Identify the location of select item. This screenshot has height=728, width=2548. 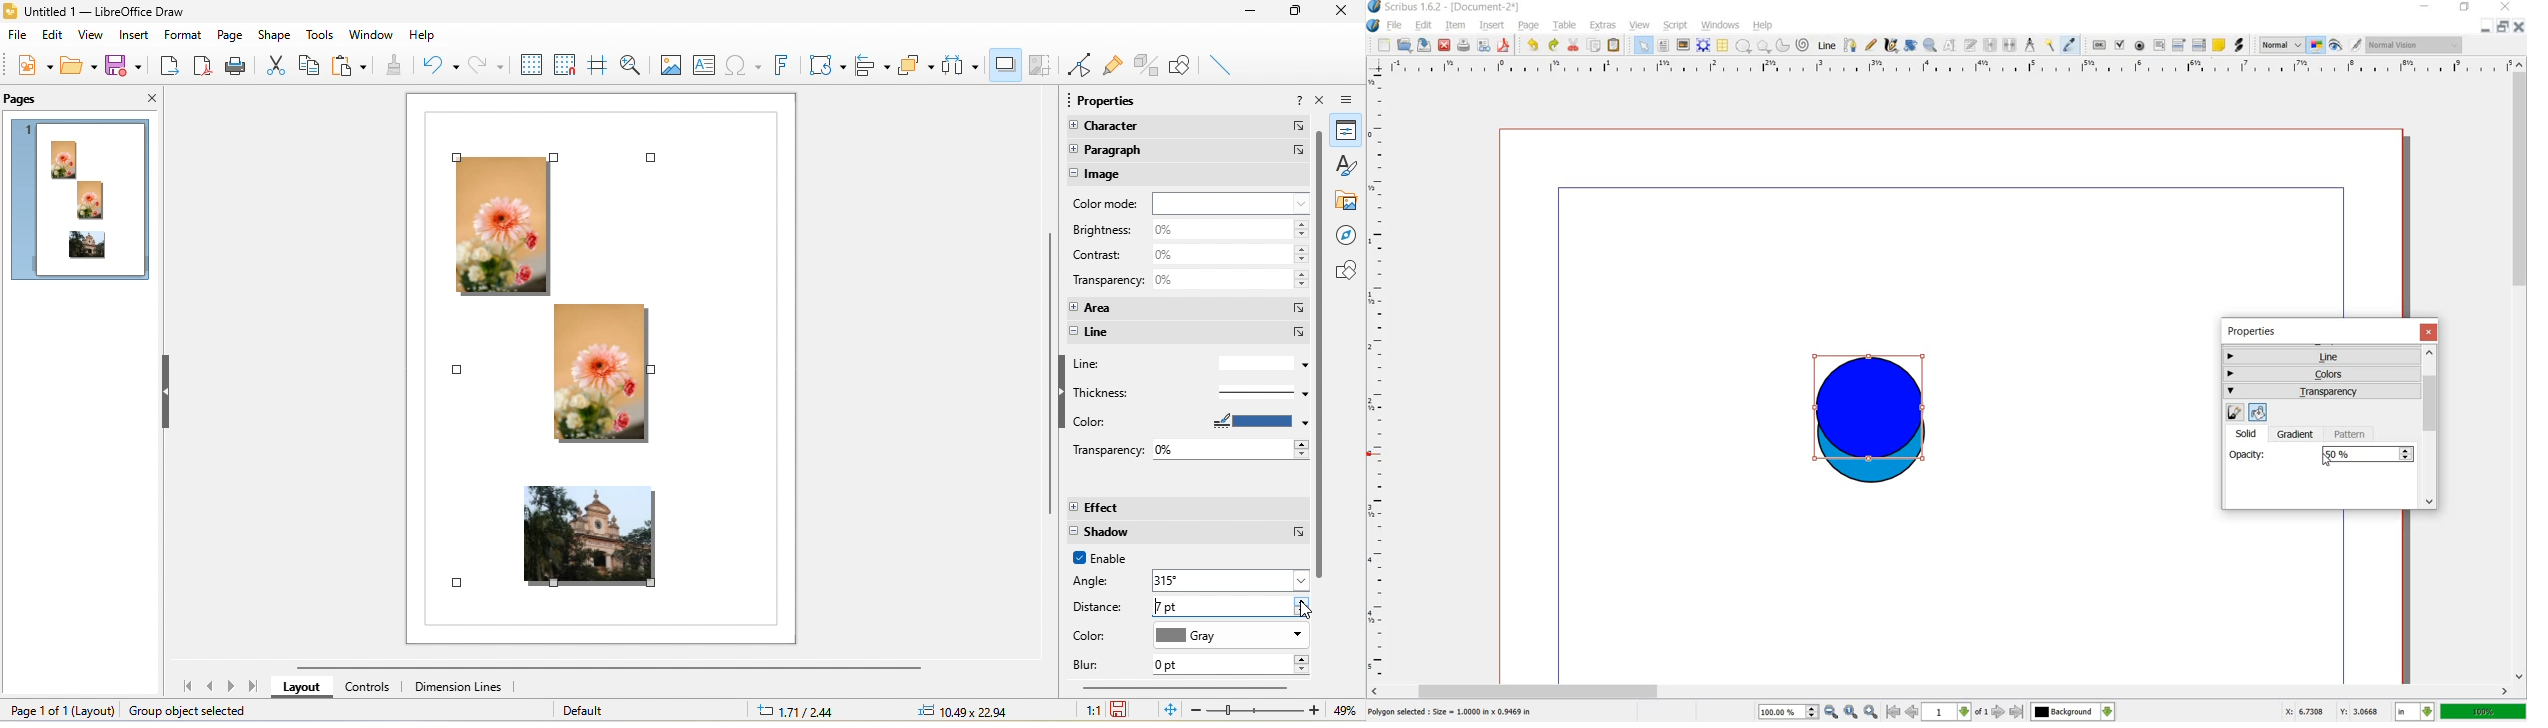
(1643, 45).